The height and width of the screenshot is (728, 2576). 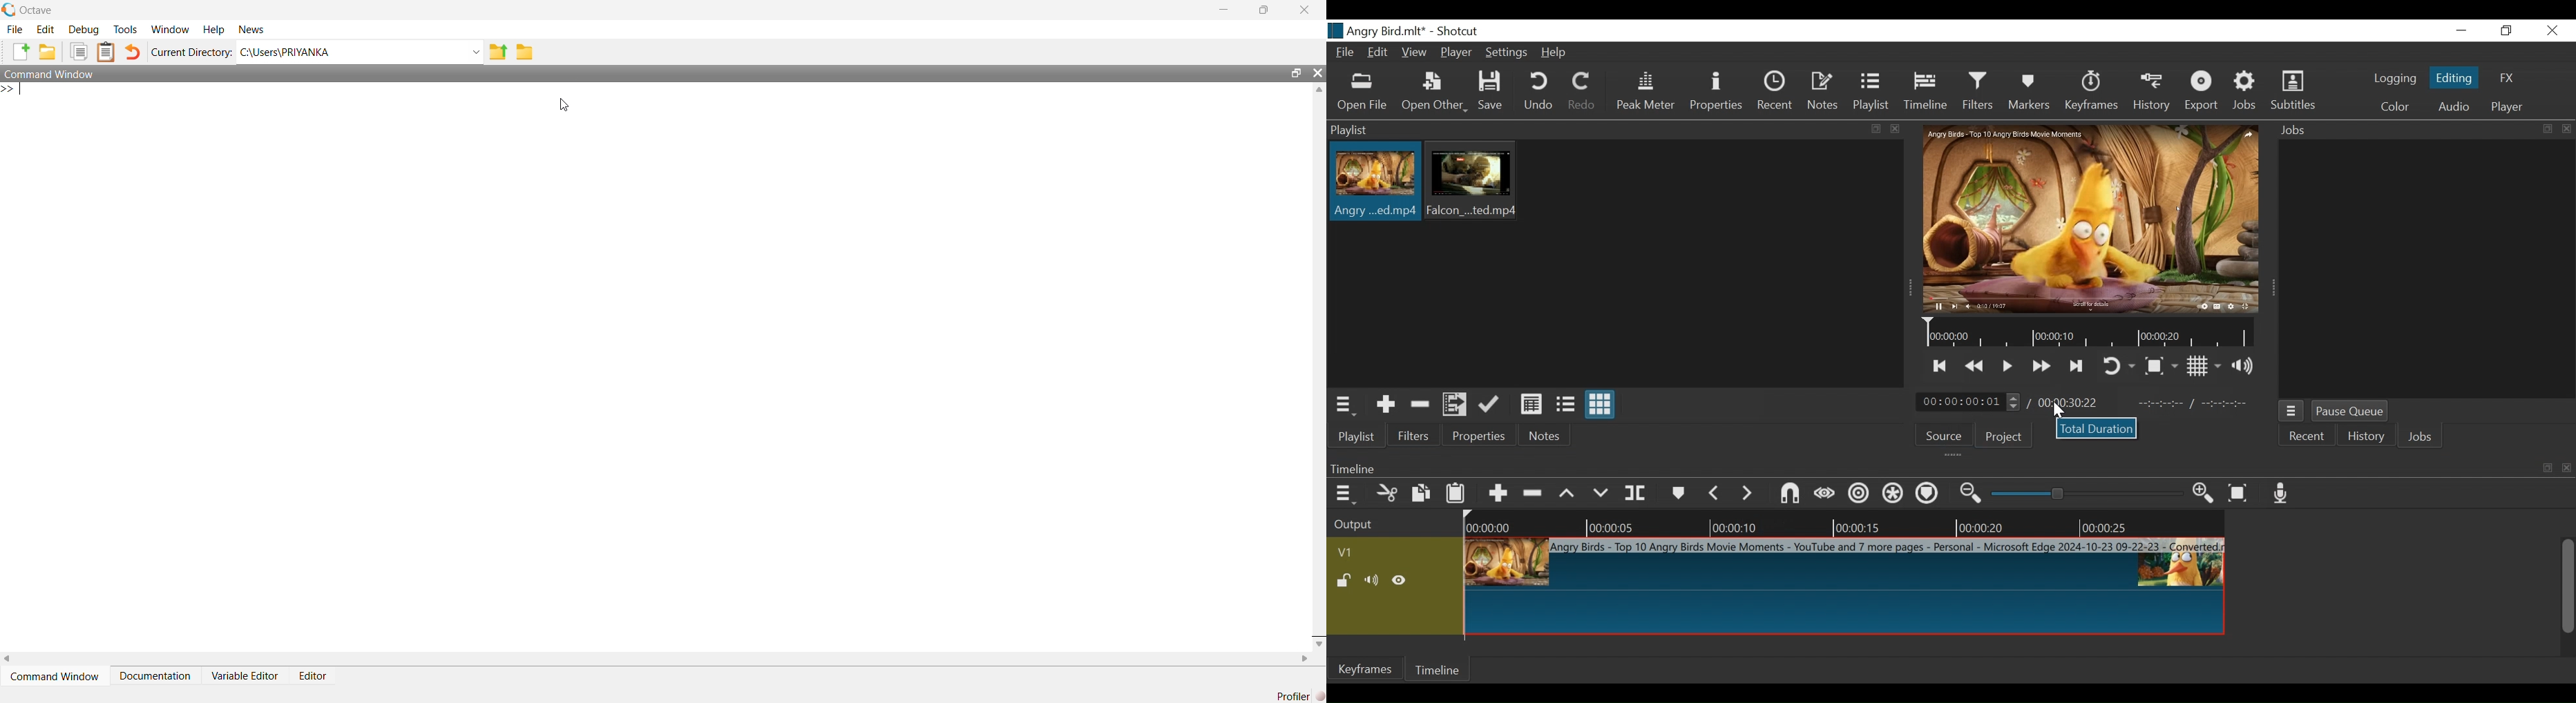 I want to click on FX, so click(x=2506, y=78).